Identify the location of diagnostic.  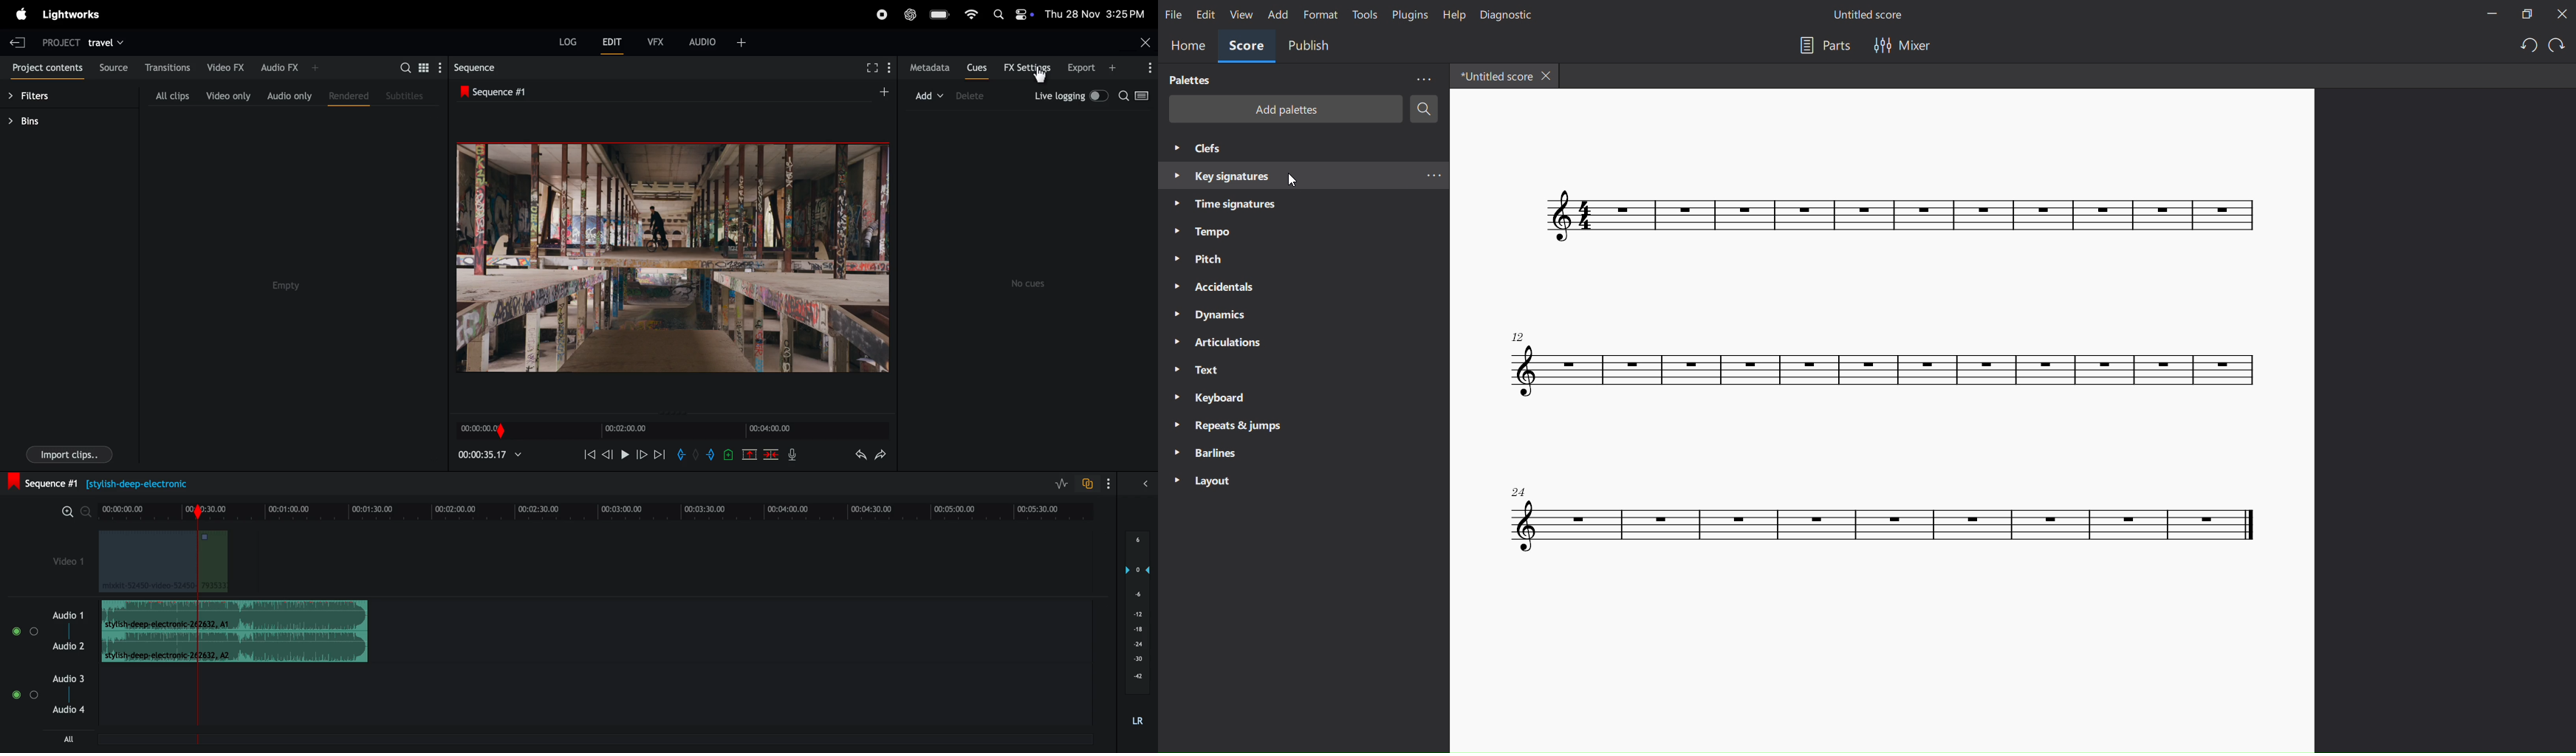
(1509, 16).